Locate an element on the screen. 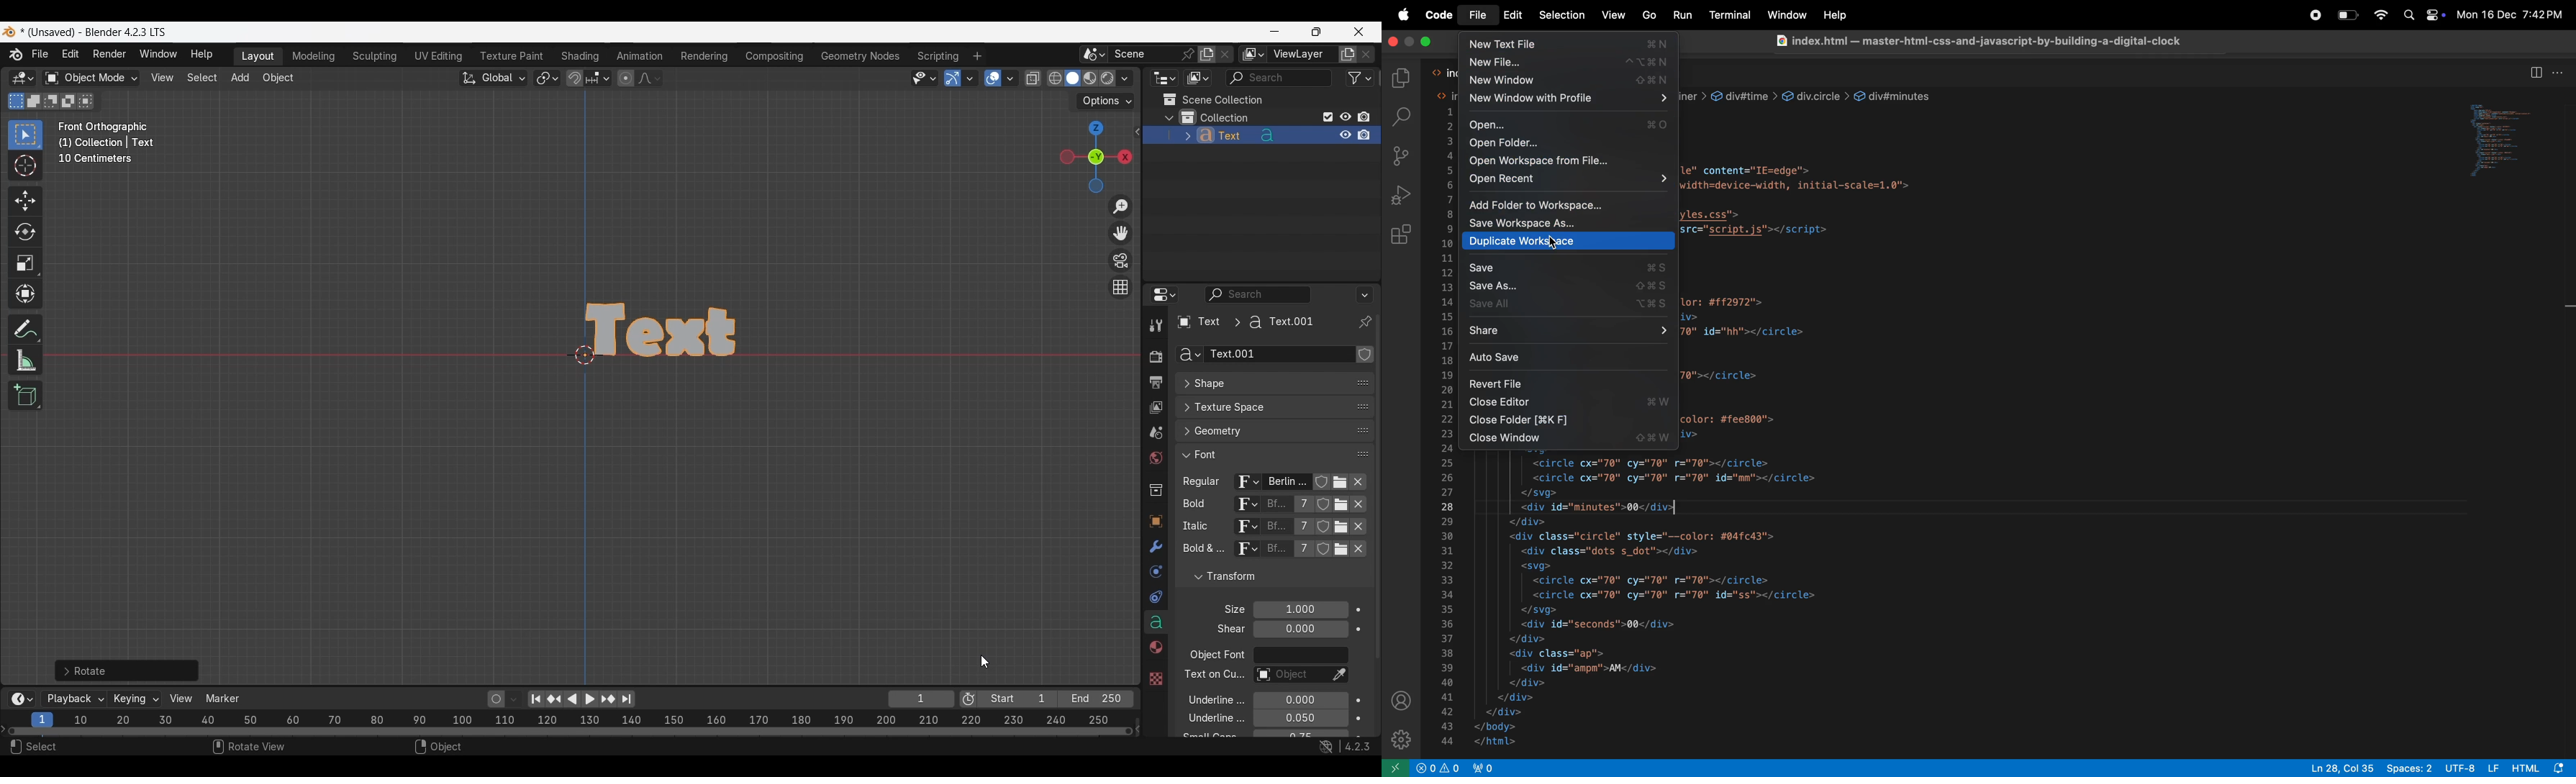 Image resolution: width=2576 pixels, height=784 pixels. content menu is located at coordinates (447, 748).